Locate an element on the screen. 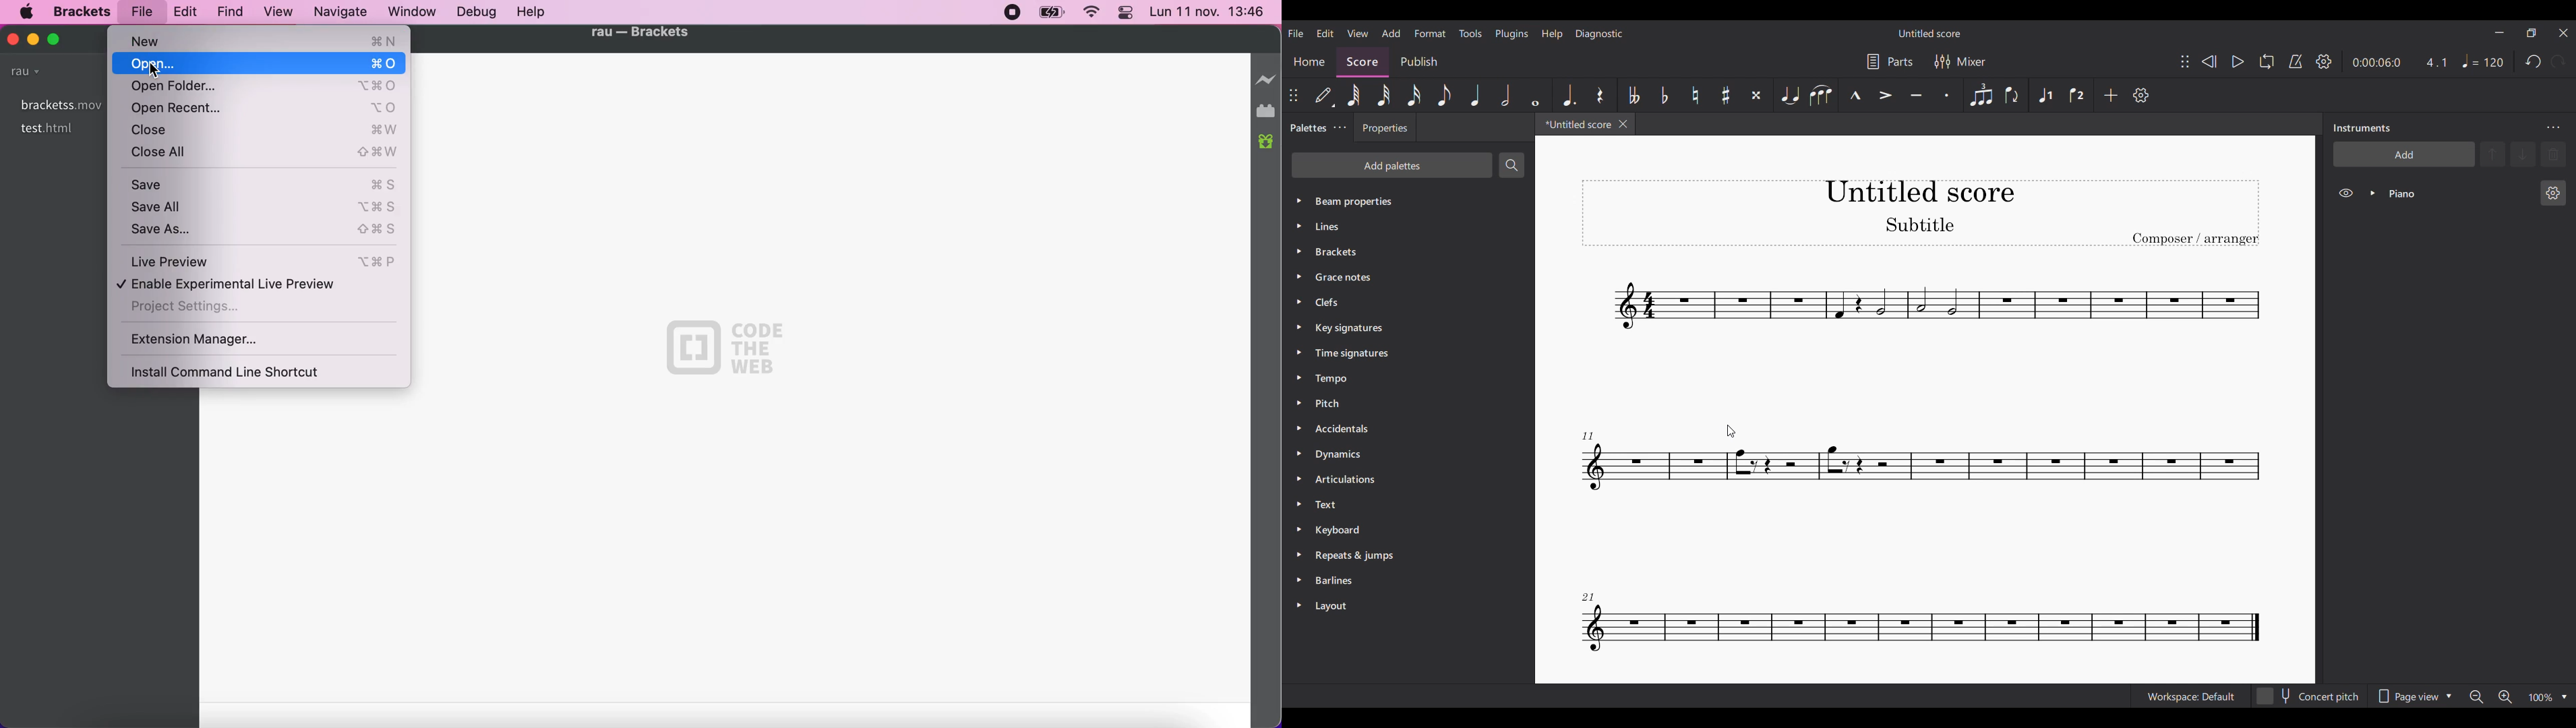 The width and height of the screenshot is (2576, 728). More settings is located at coordinates (1340, 128).